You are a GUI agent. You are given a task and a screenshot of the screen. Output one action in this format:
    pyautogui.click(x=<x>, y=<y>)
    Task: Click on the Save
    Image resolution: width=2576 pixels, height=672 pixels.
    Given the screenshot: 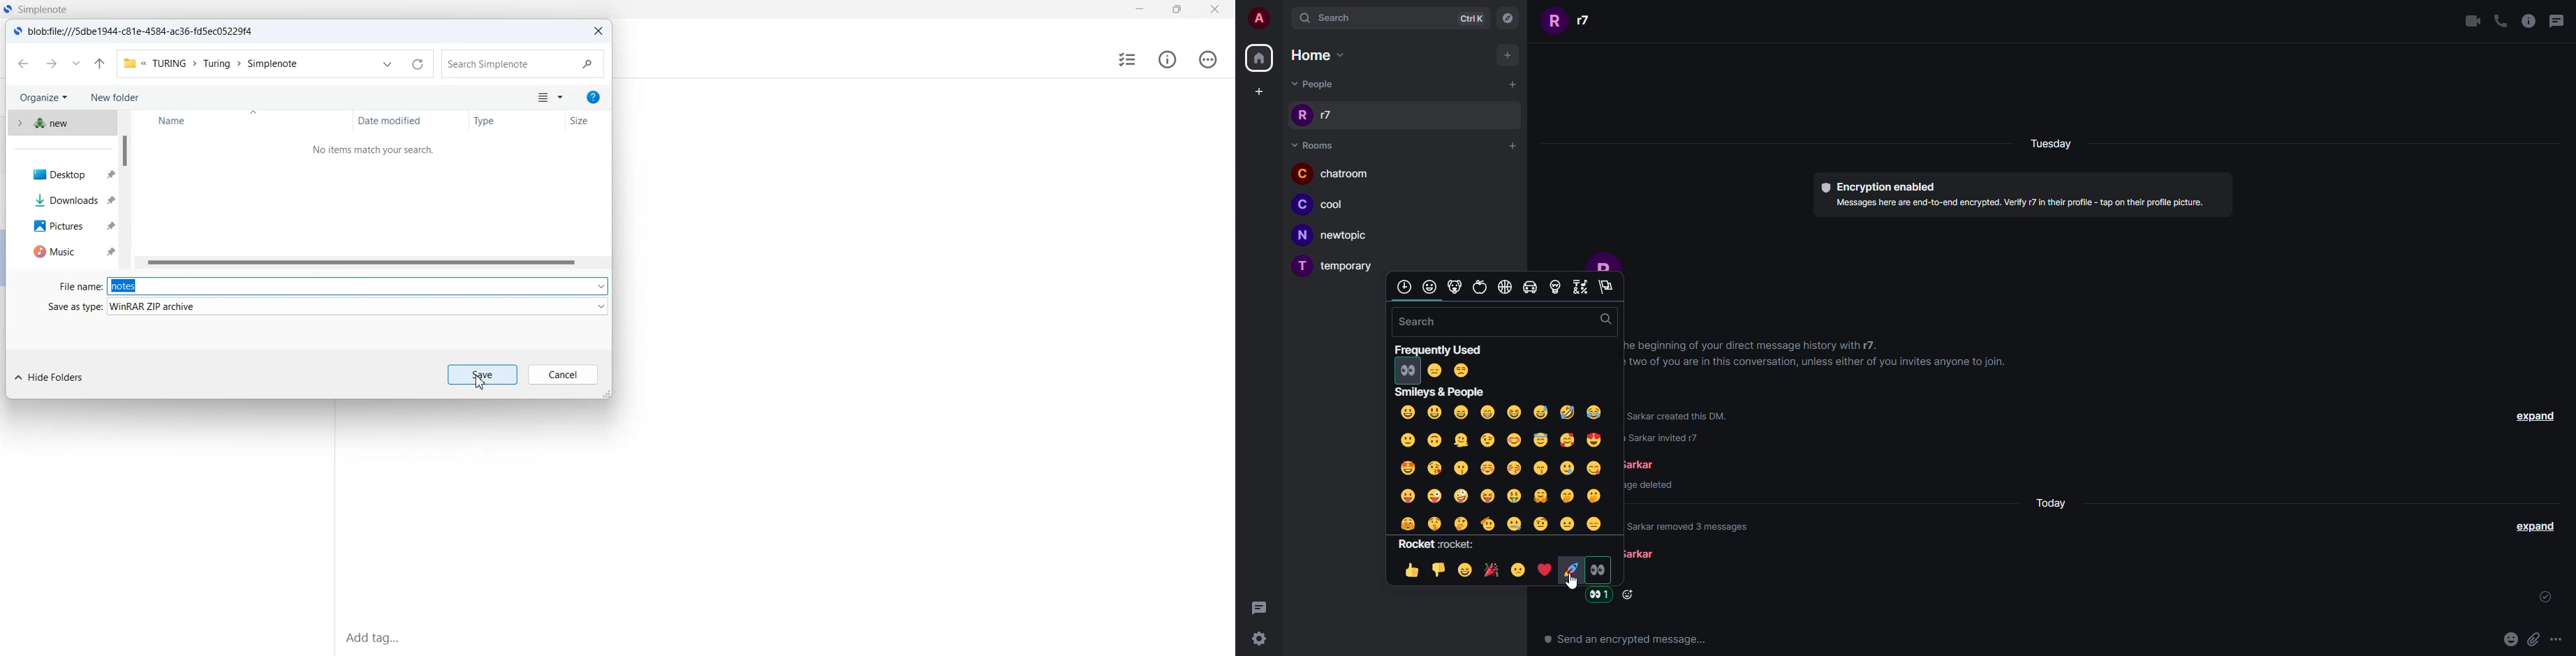 What is the action you would take?
    pyautogui.click(x=485, y=374)
    